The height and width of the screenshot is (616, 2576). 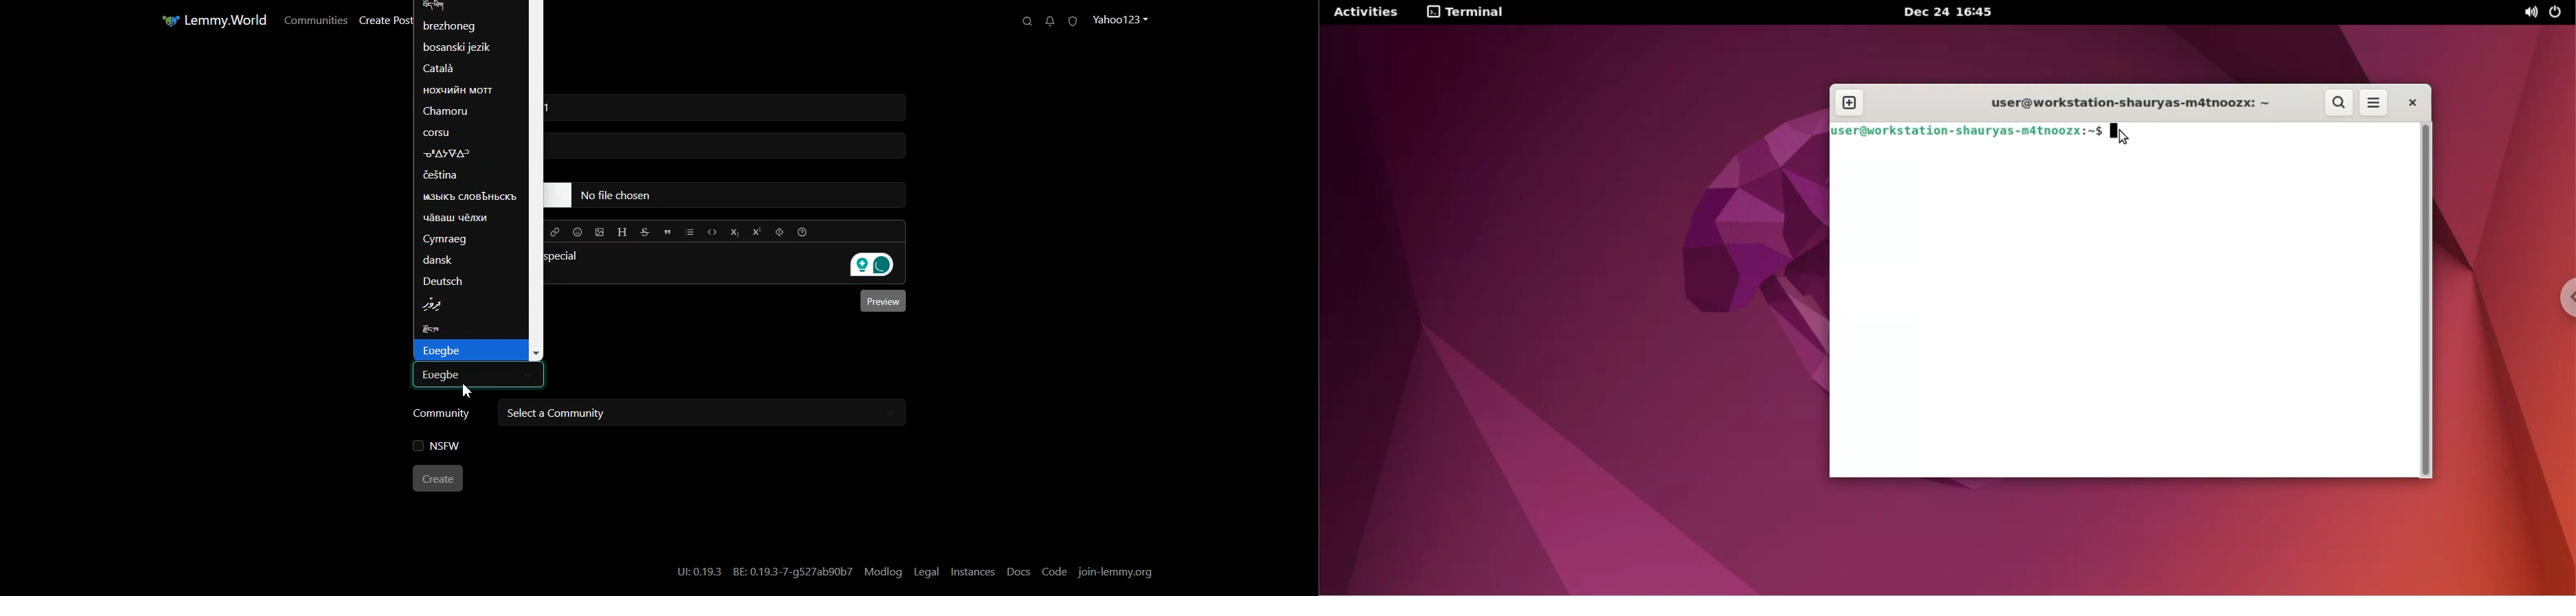 I want to click on Language, so click(x=468, y=171).